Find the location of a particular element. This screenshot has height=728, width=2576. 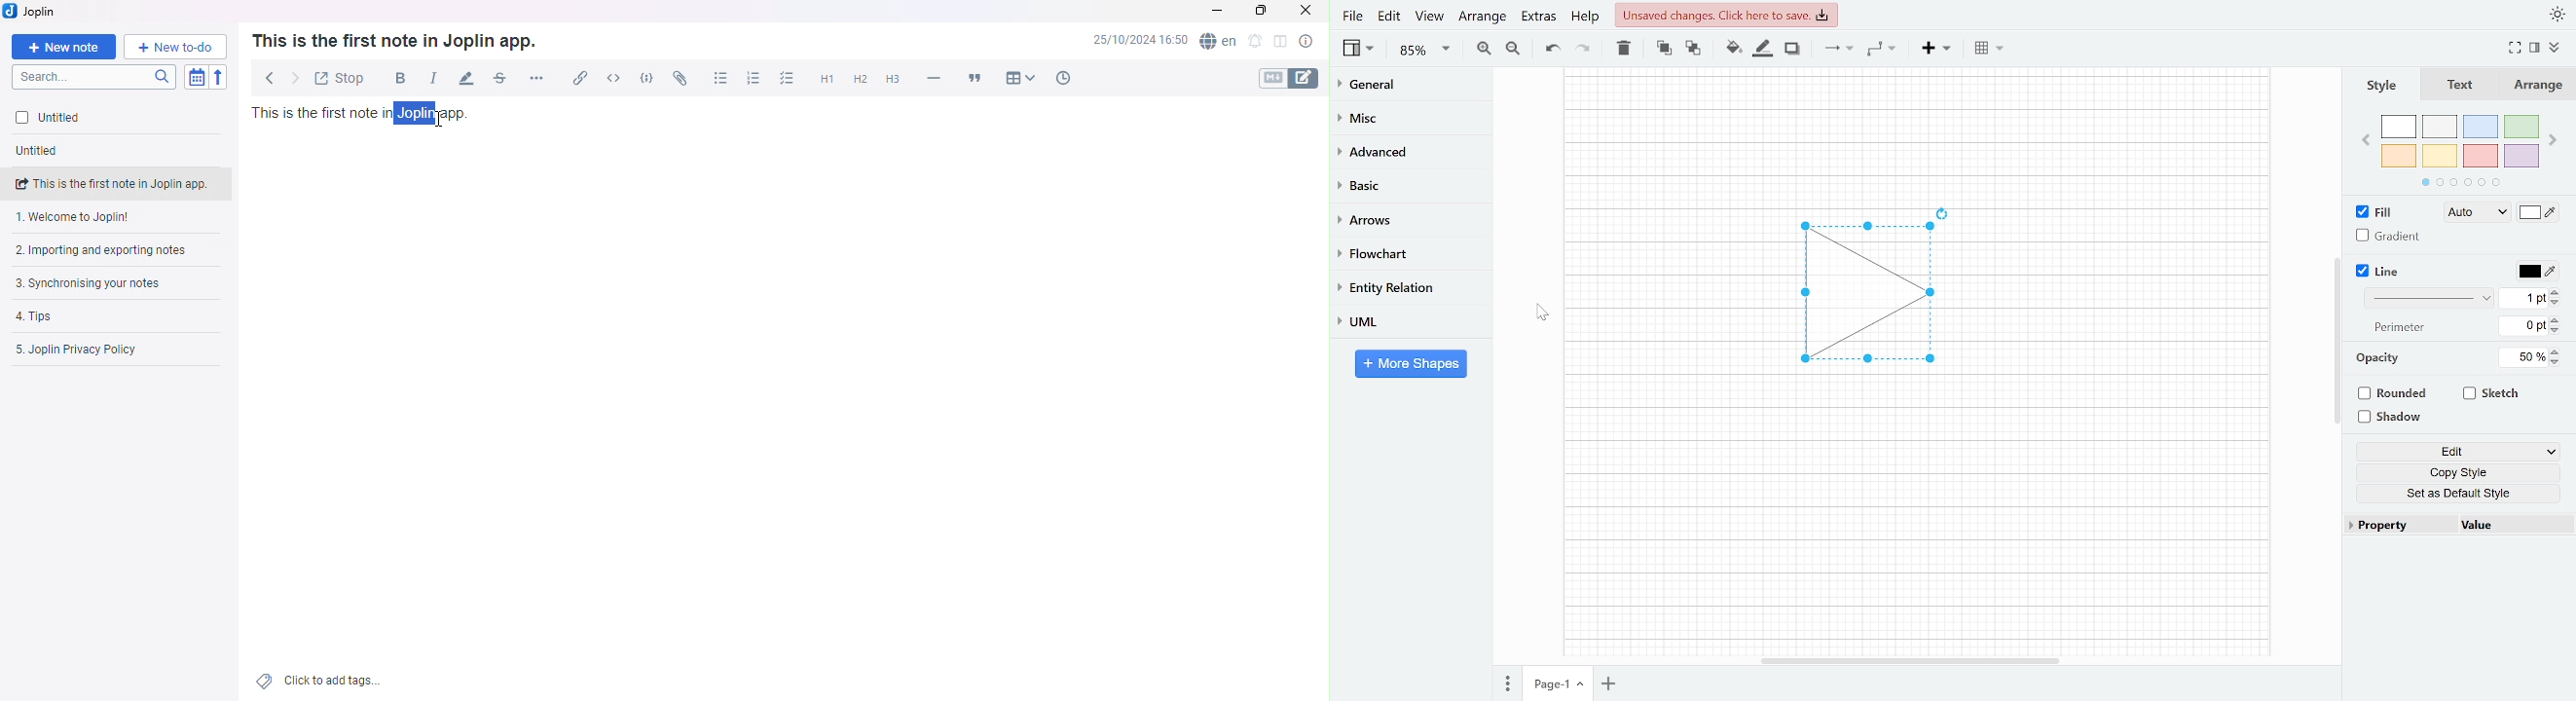

Reverse Sort order is located at coordinates (219, 78).